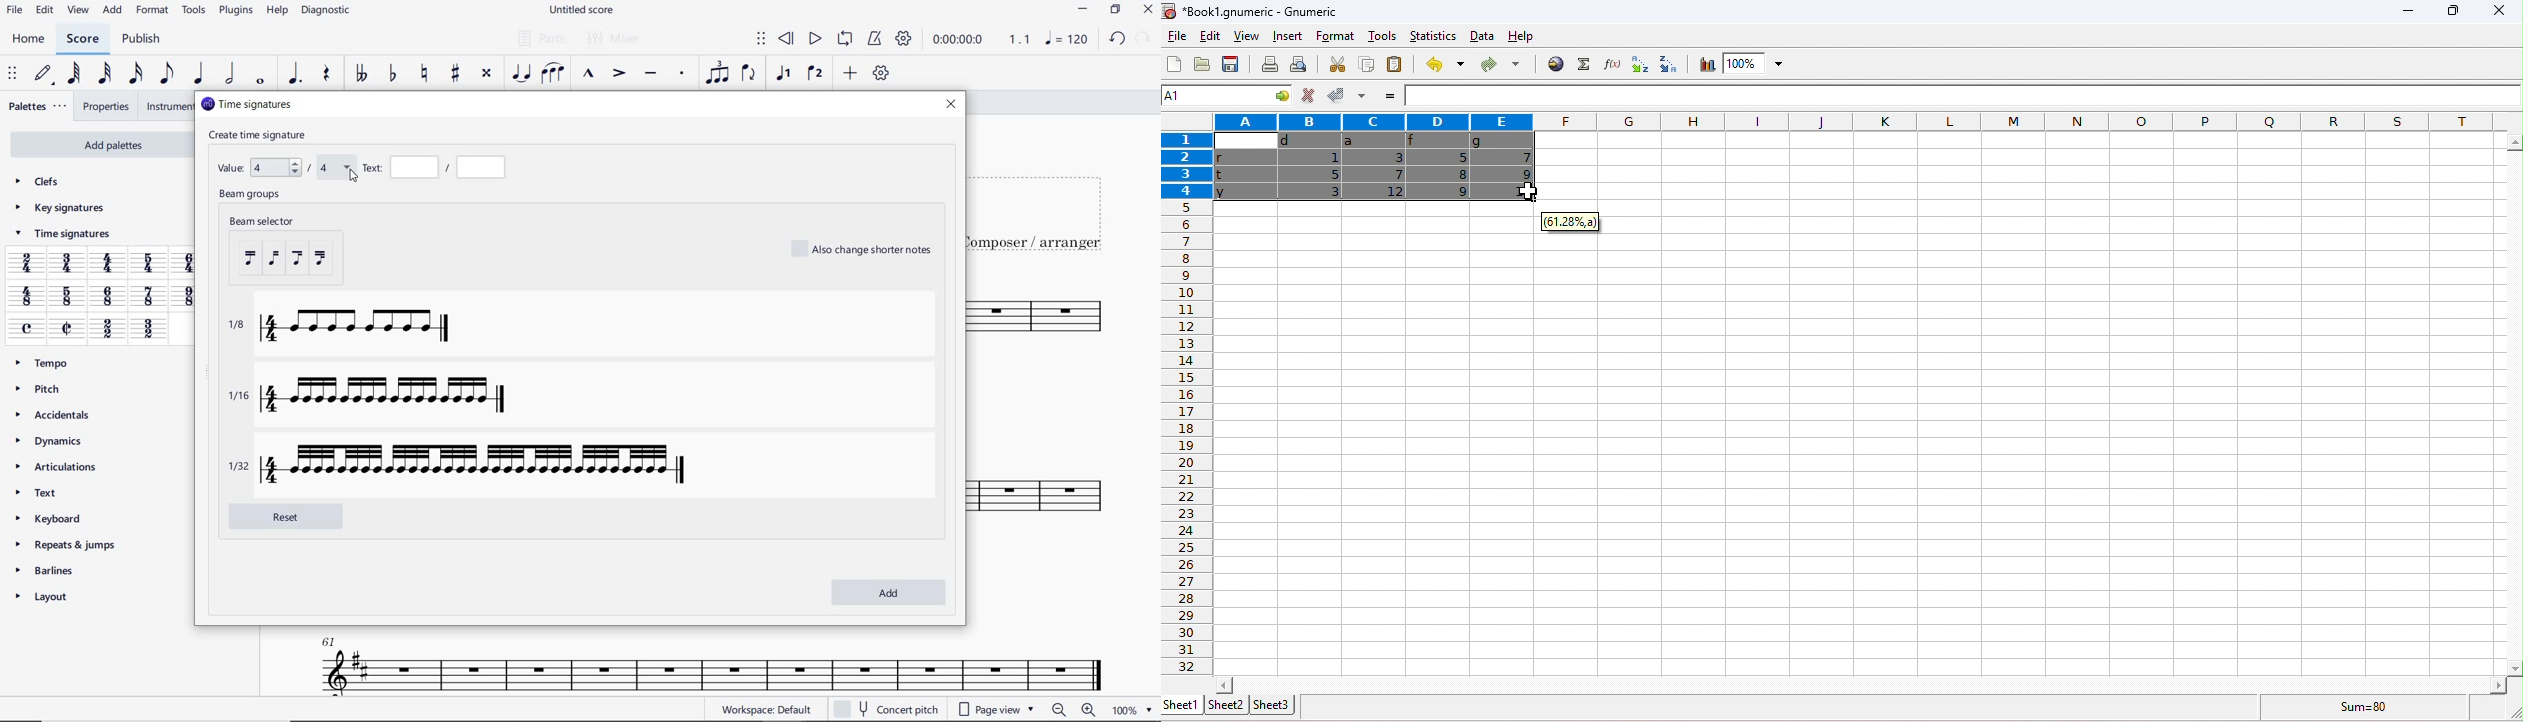 This screenshot has width=2548, height=728. I want to click on copy, so click(1364, 64).